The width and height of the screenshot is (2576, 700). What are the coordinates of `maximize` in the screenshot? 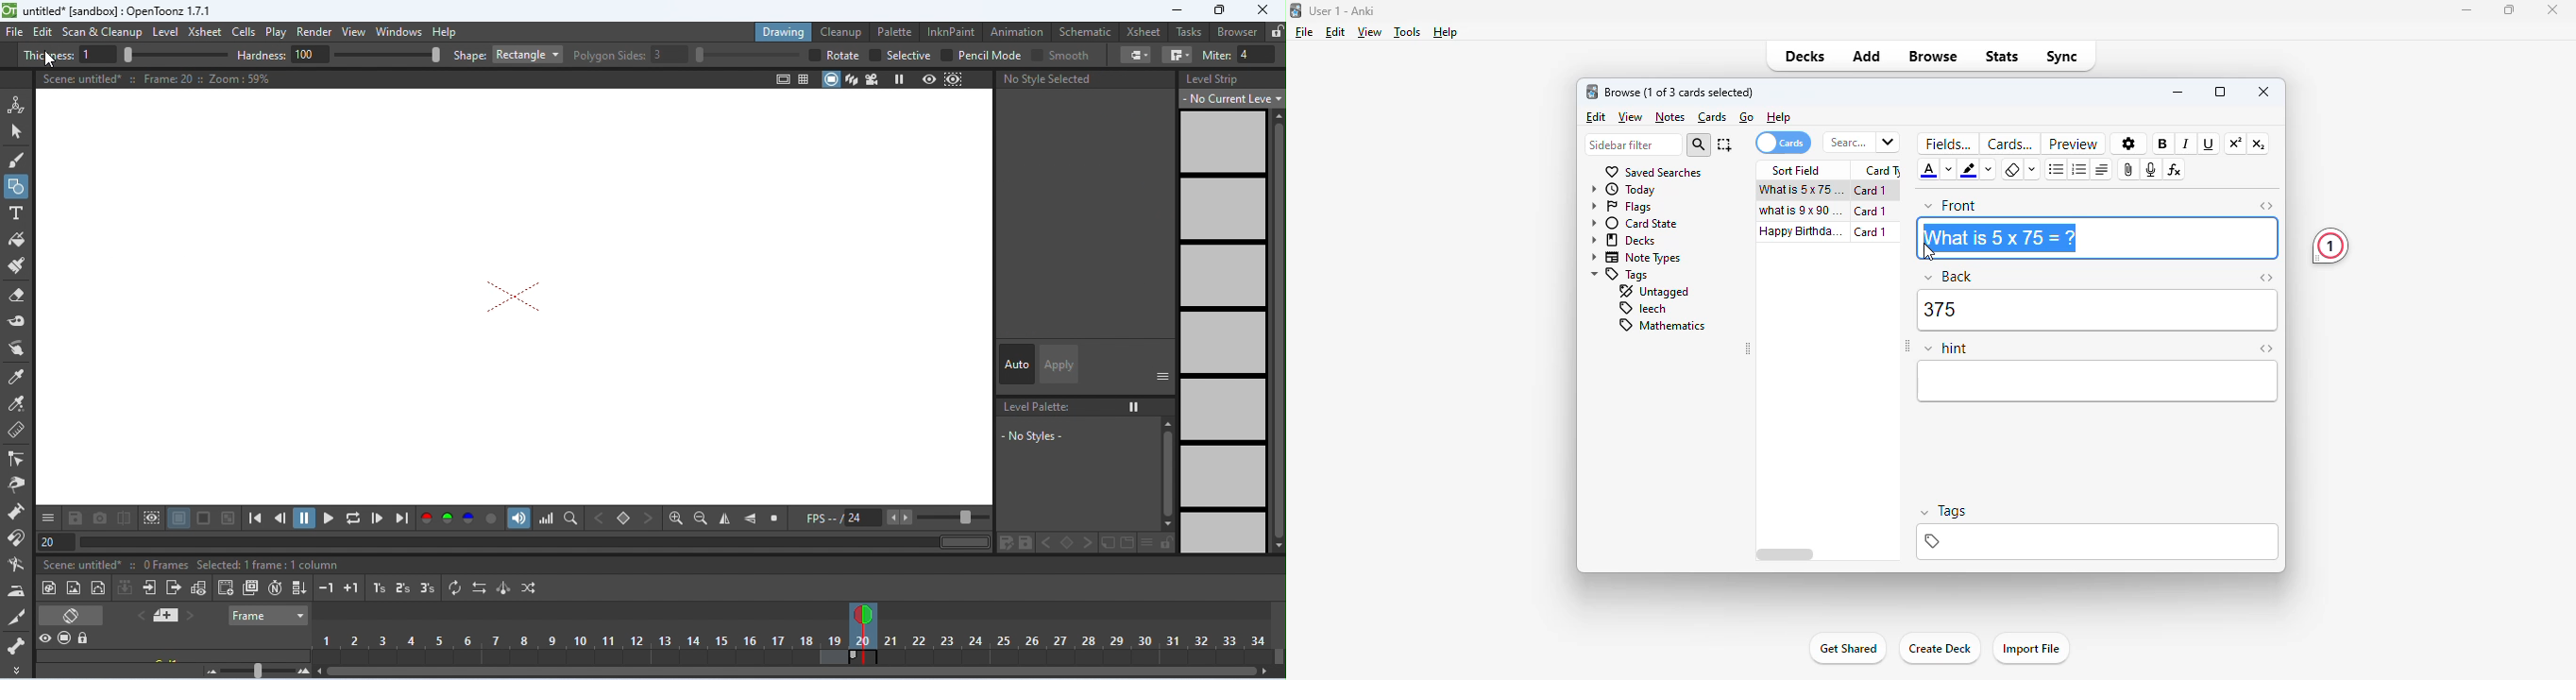 It's located at (2510, 9).